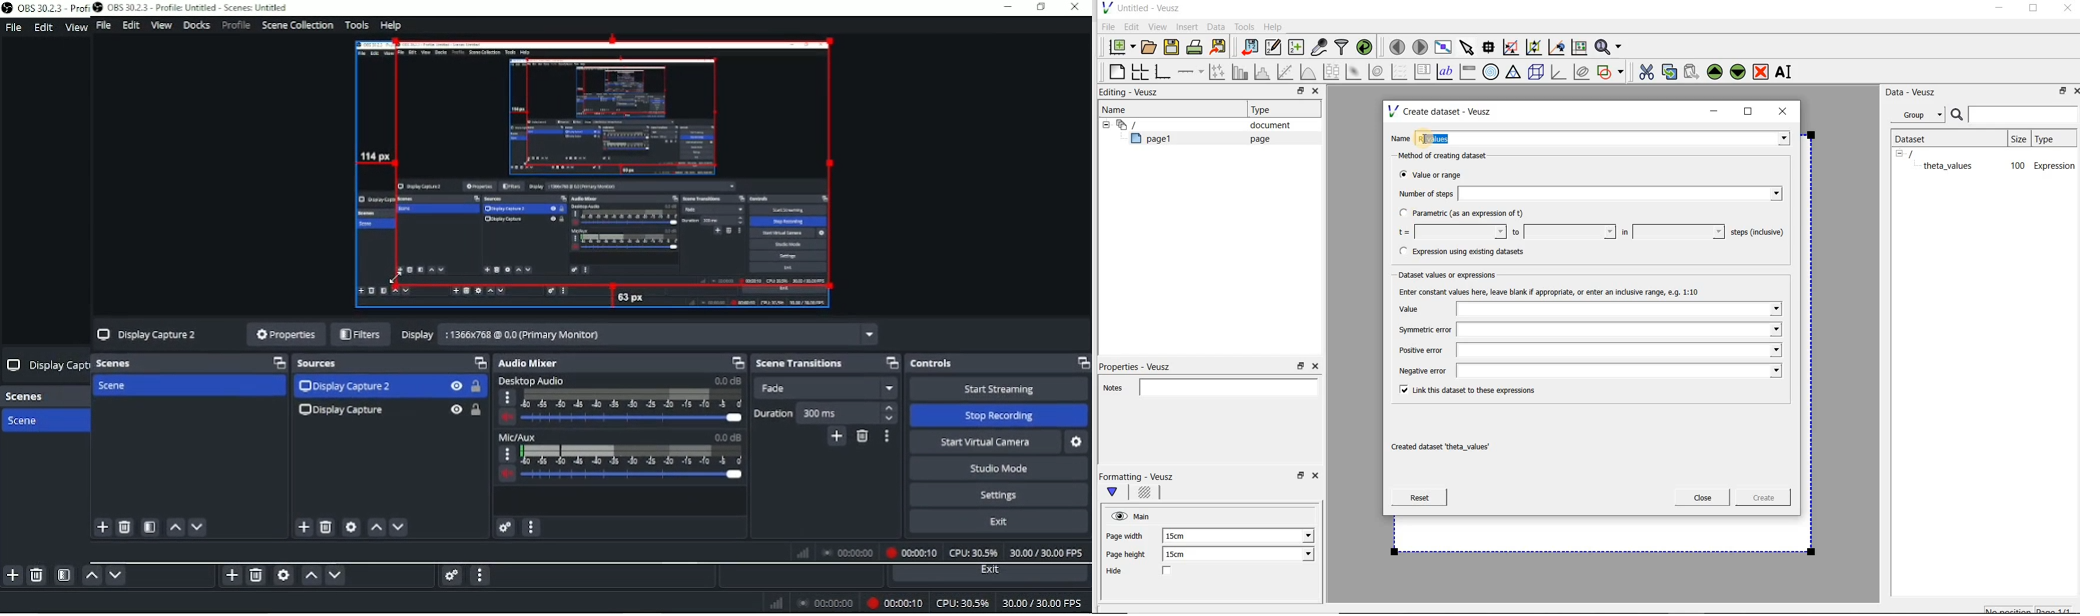 This screenshot has height=616, width=2100. Describe the element at coordinates (726, 382) in the screenshot. I see `0.0 dB` at that location.